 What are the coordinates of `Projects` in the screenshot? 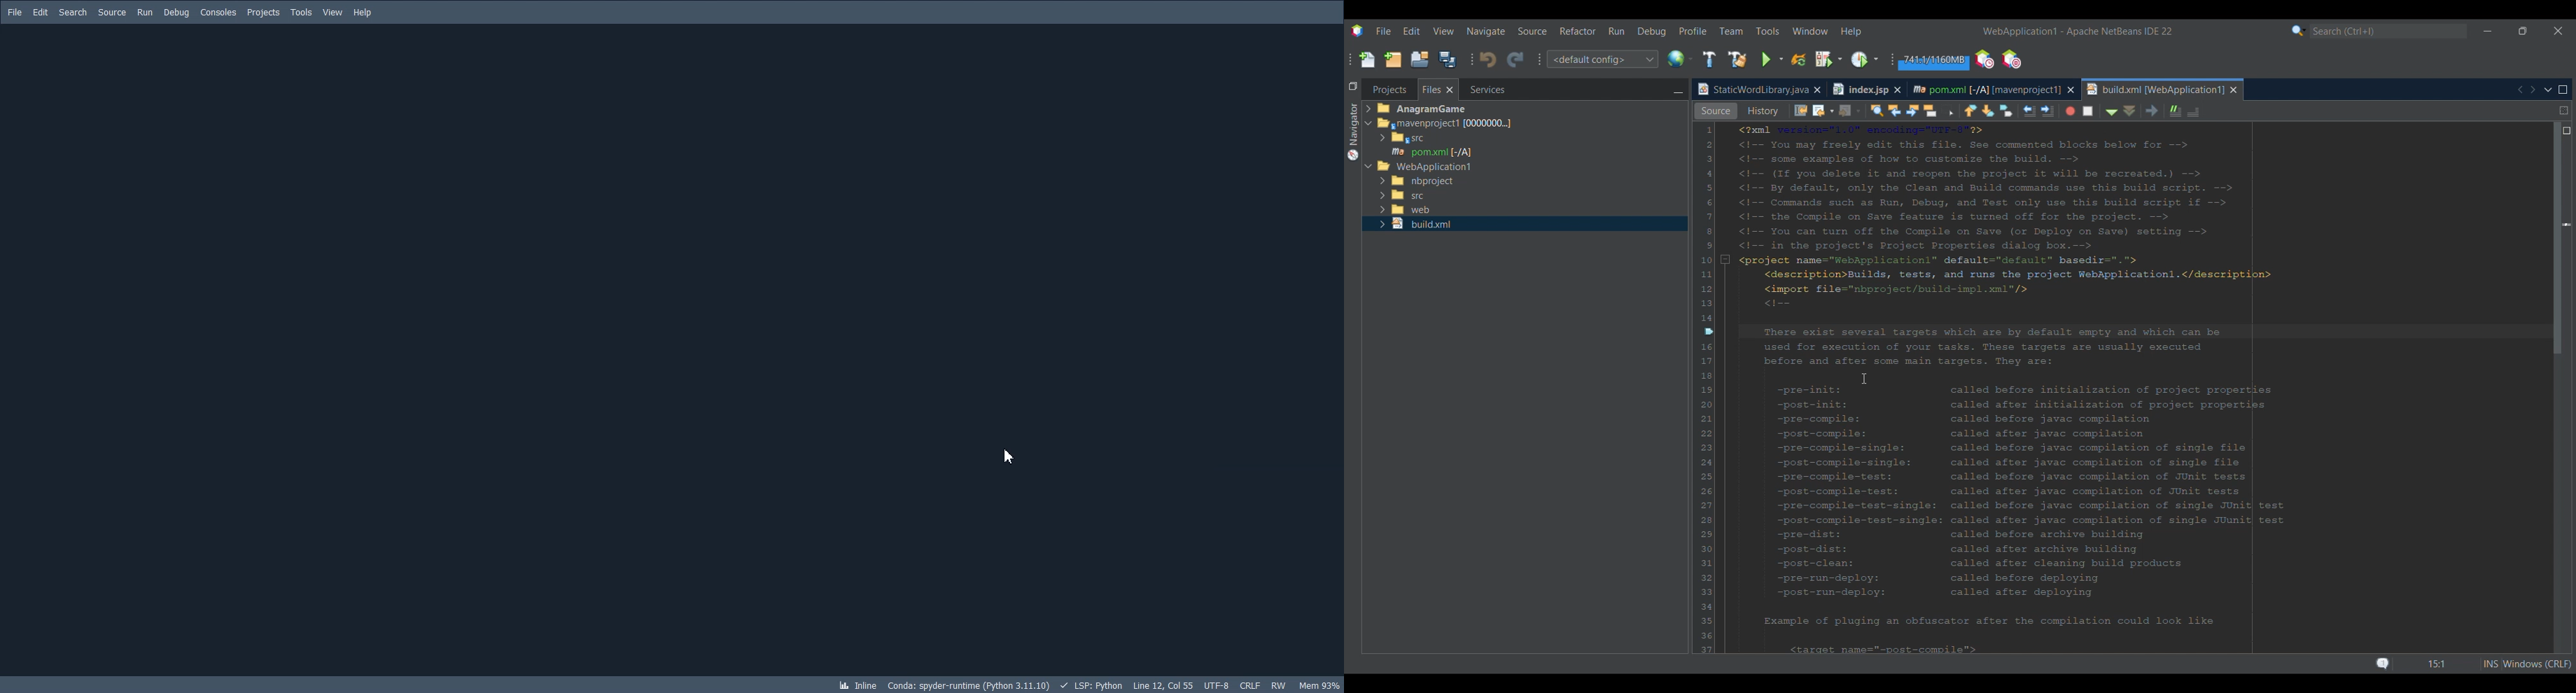 It's located at (264, 13).